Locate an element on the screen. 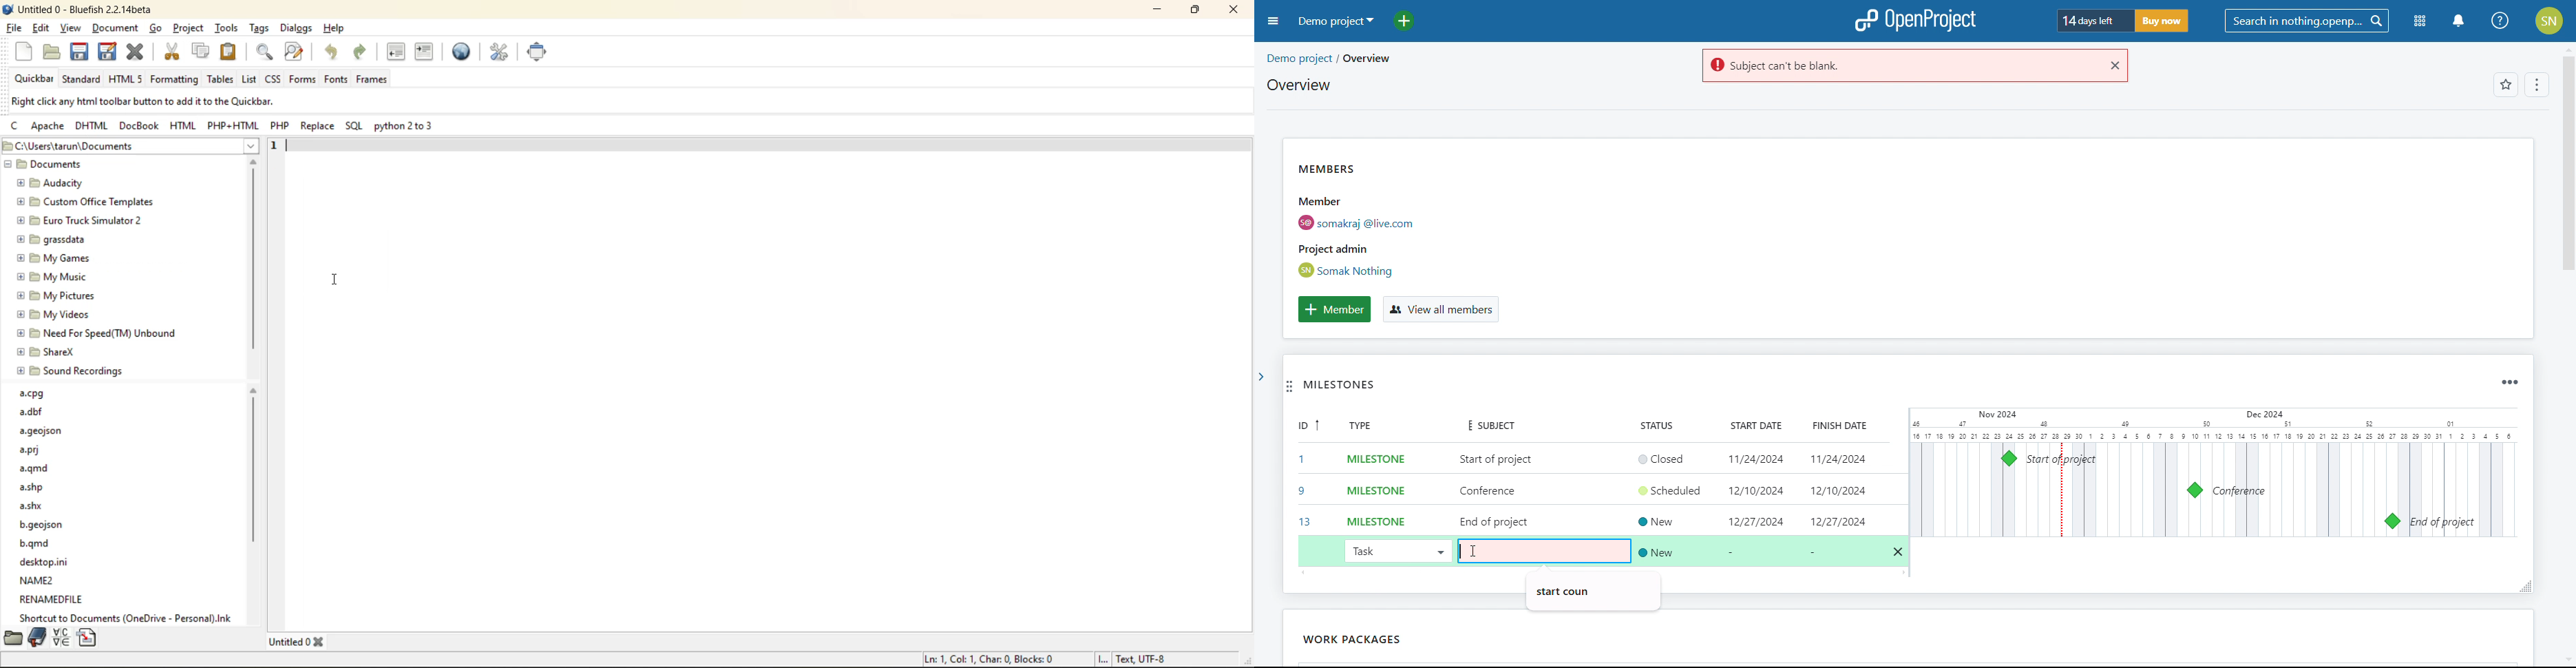  desktop.ini is located at coordinates (47, 561).